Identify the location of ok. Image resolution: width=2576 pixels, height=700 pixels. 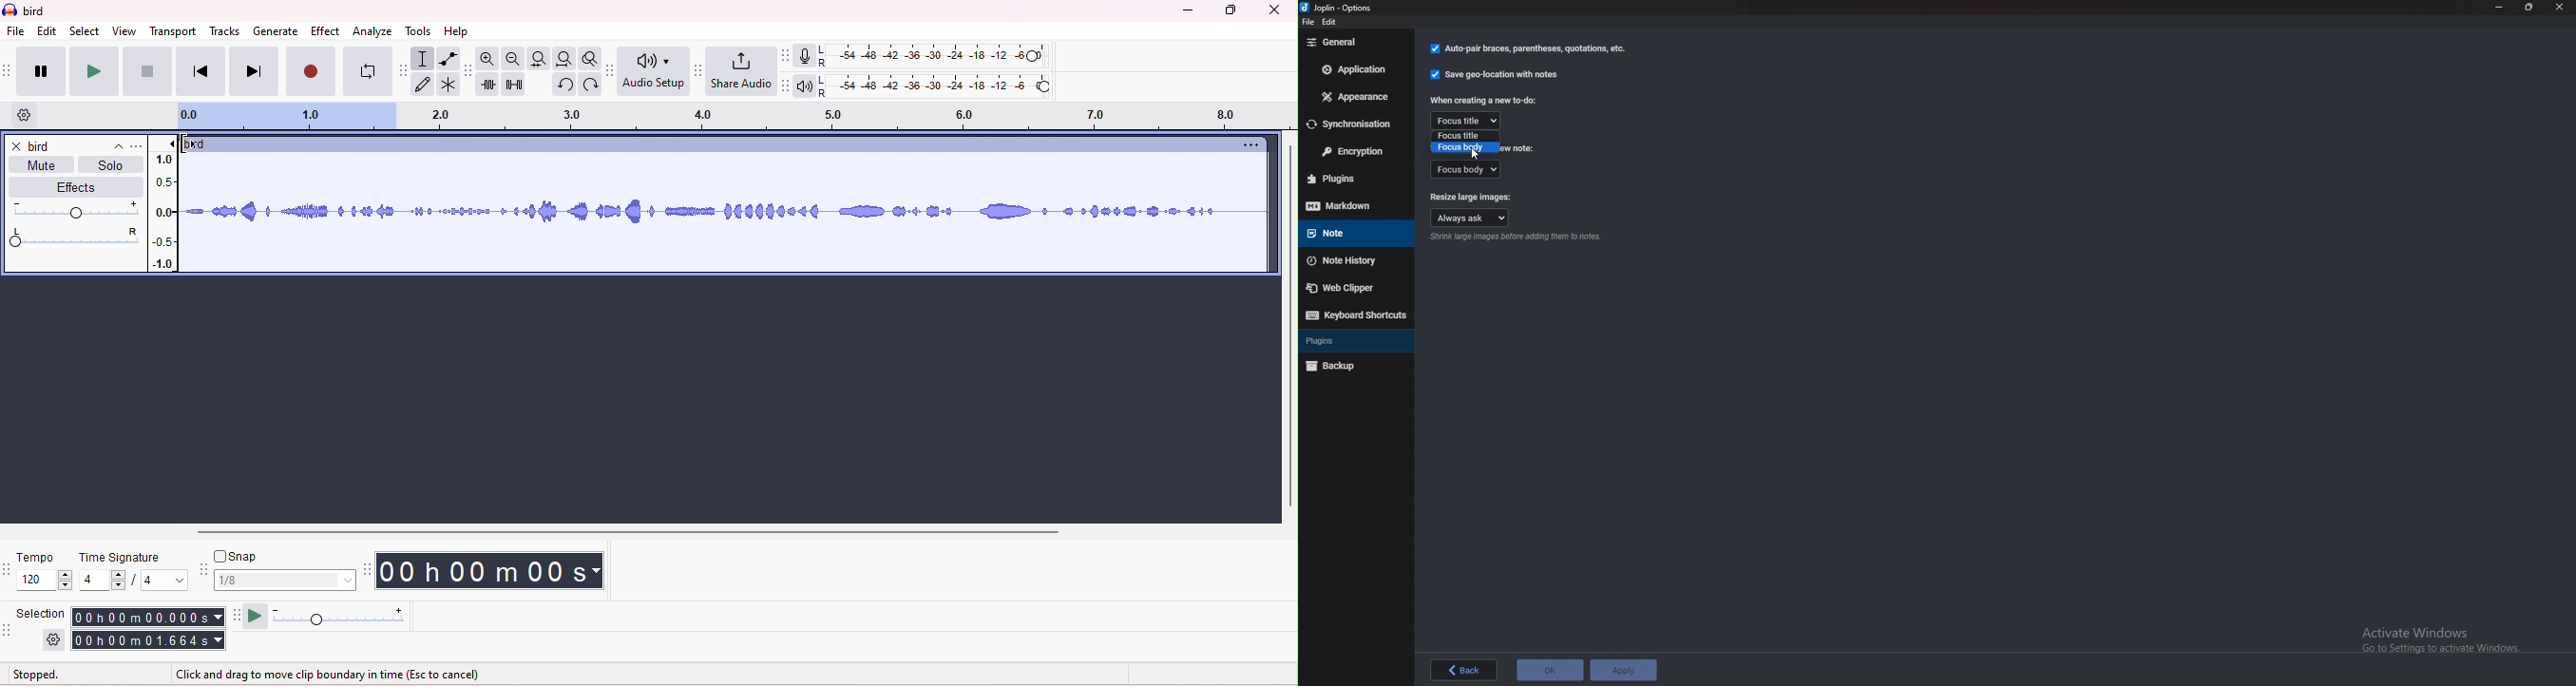
(1550, 670).